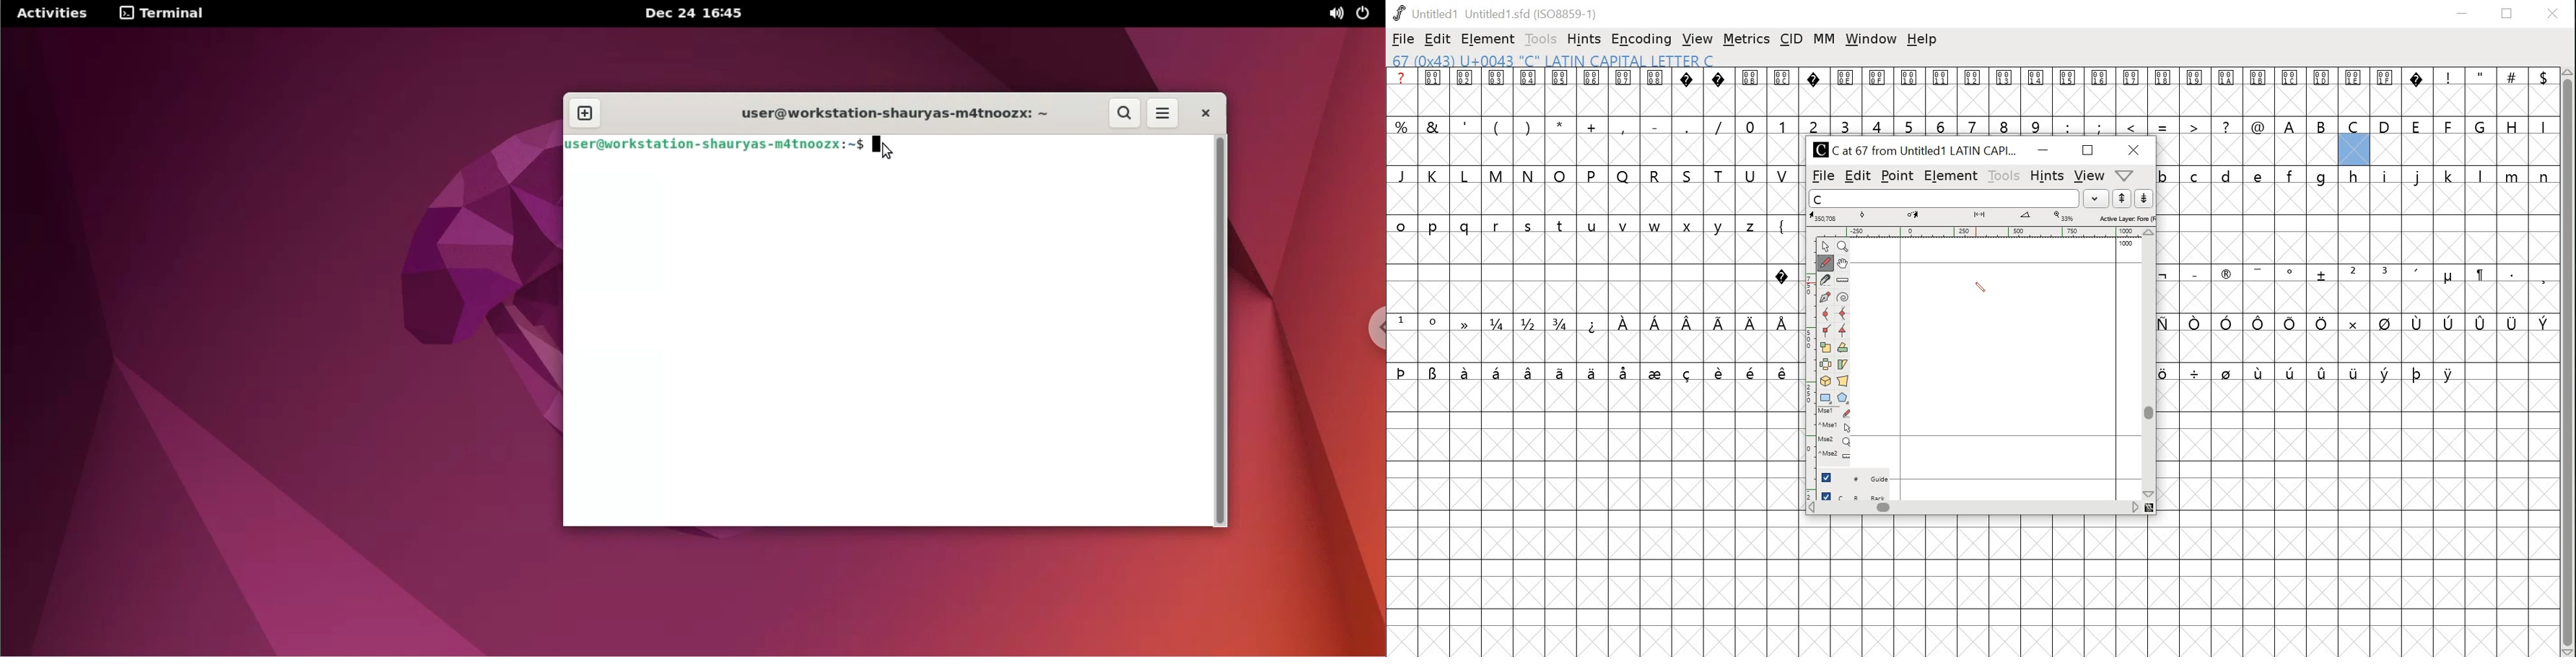 This screenshot has width=2576, height=672. I want to click on scrollbar, so click(2569, 363).